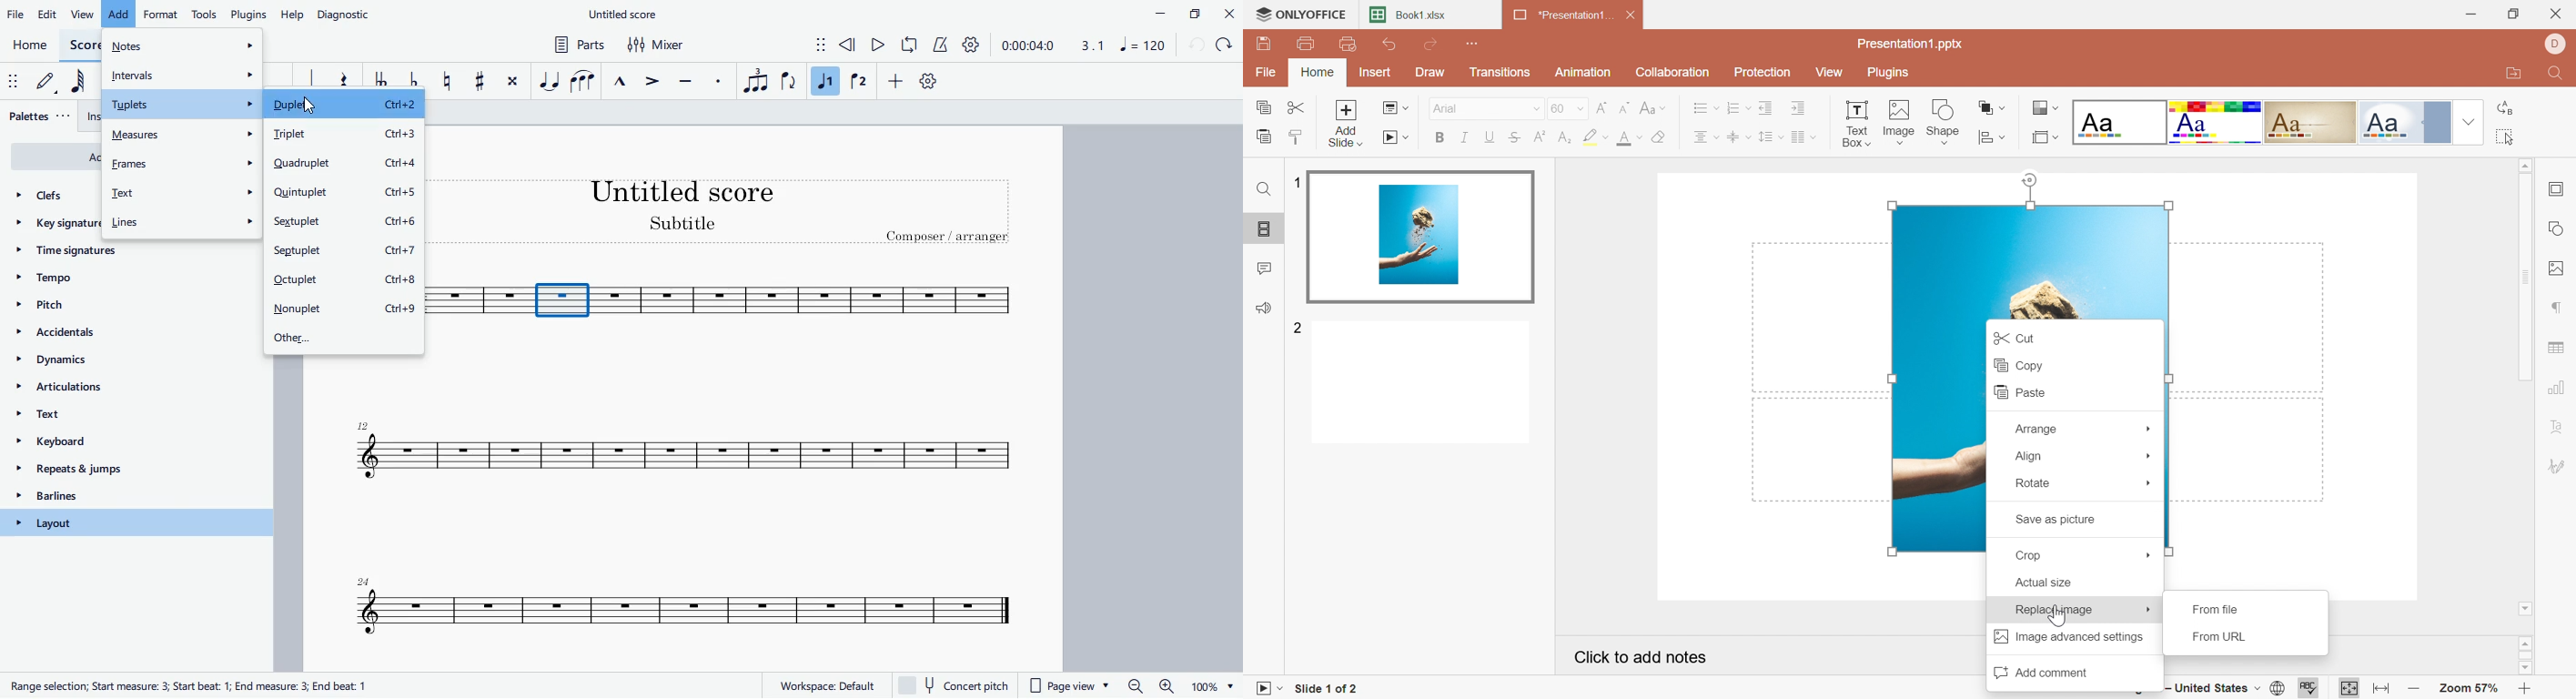  What do you see at coordinates (2412, 690) in the screenshot?
I see `Zoom out` at bounding box center [2412, 690].